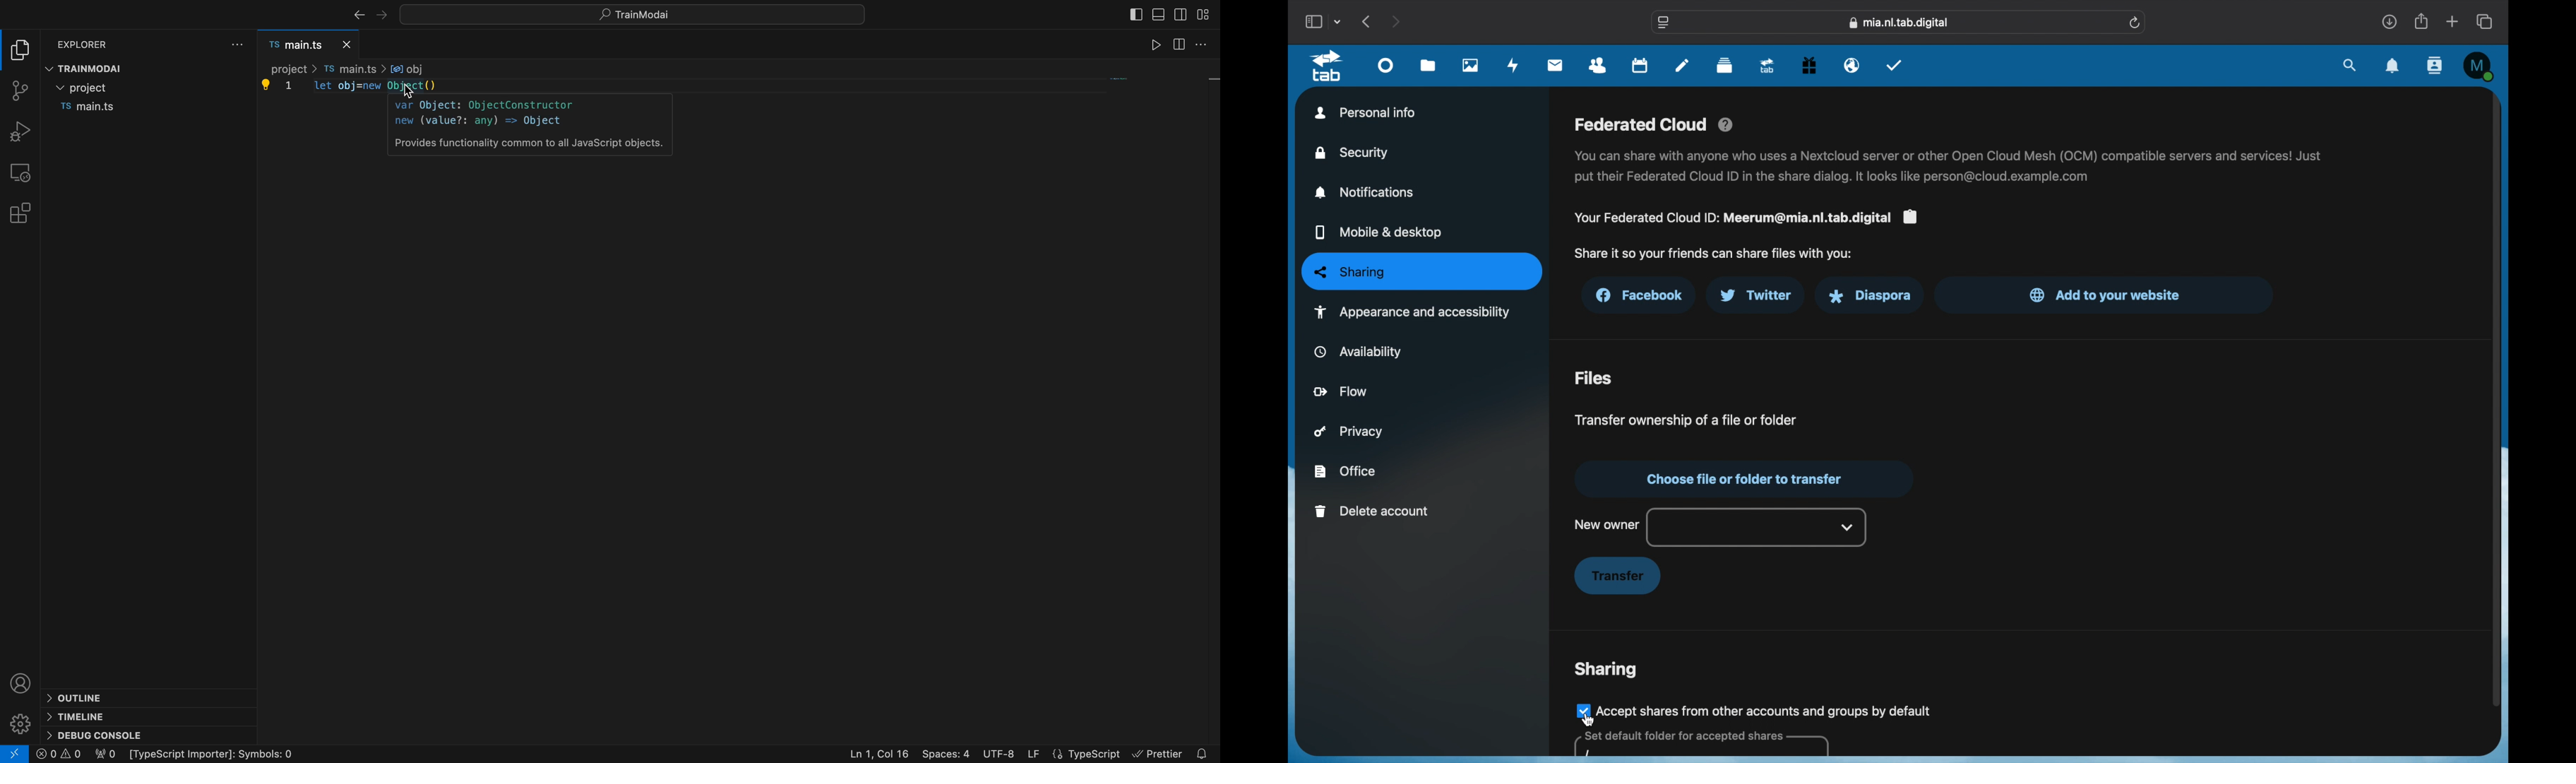  Describe the element at coordinates (1641, 66) in the screenshot. I see `calendar` at that location.